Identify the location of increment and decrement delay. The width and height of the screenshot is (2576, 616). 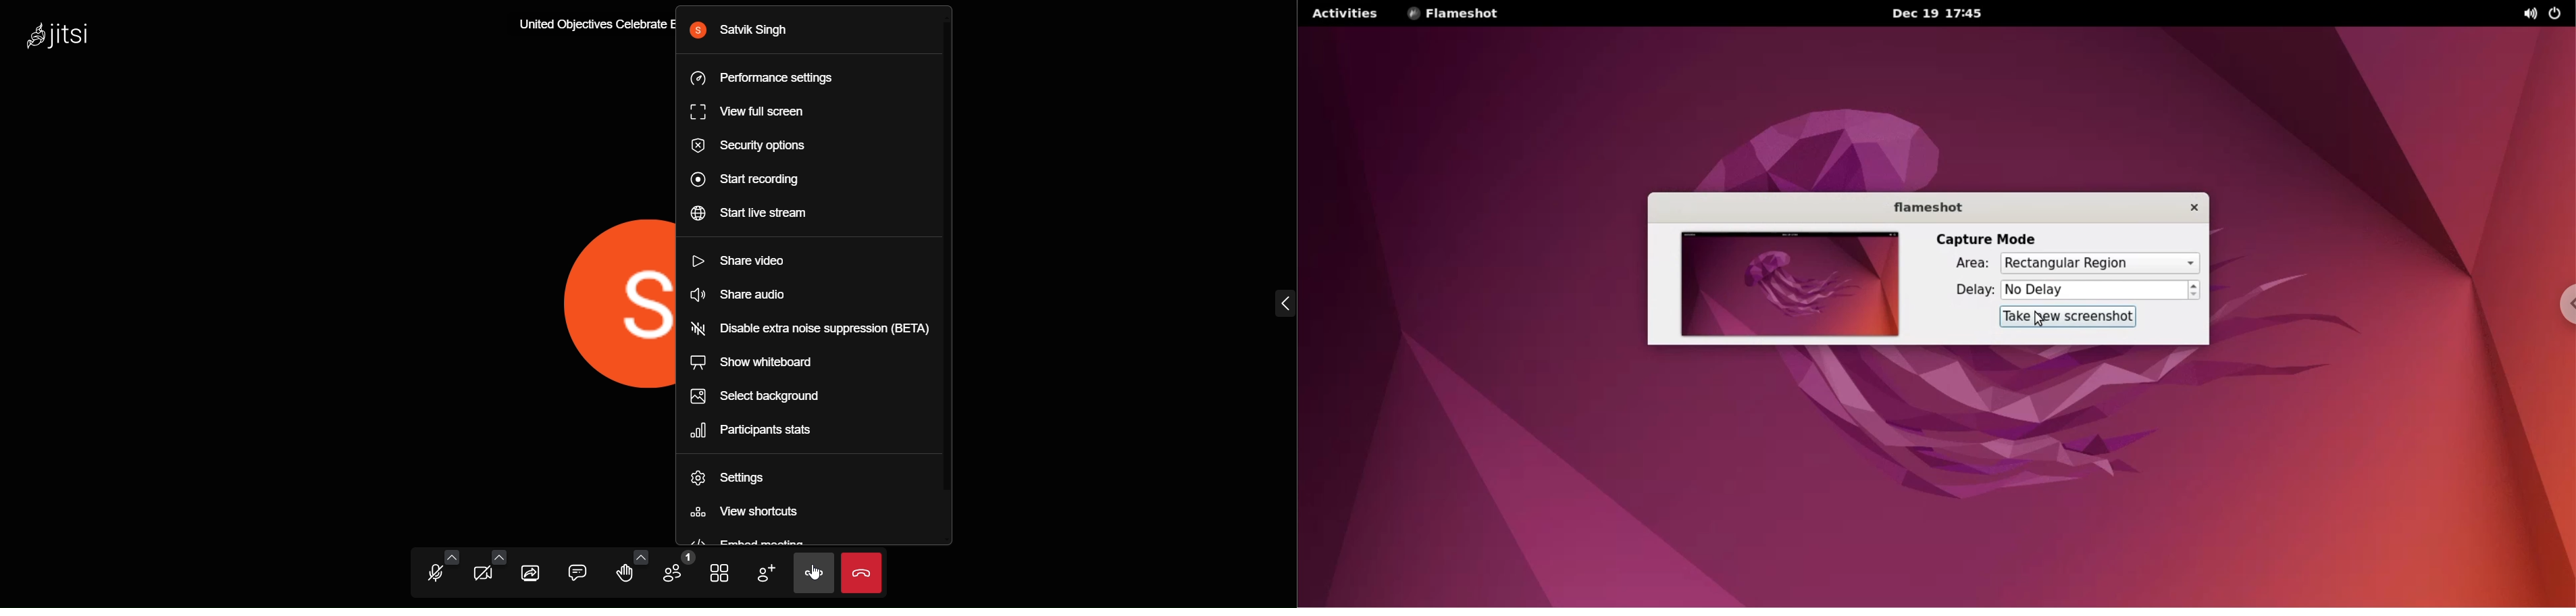
(2195, 289).